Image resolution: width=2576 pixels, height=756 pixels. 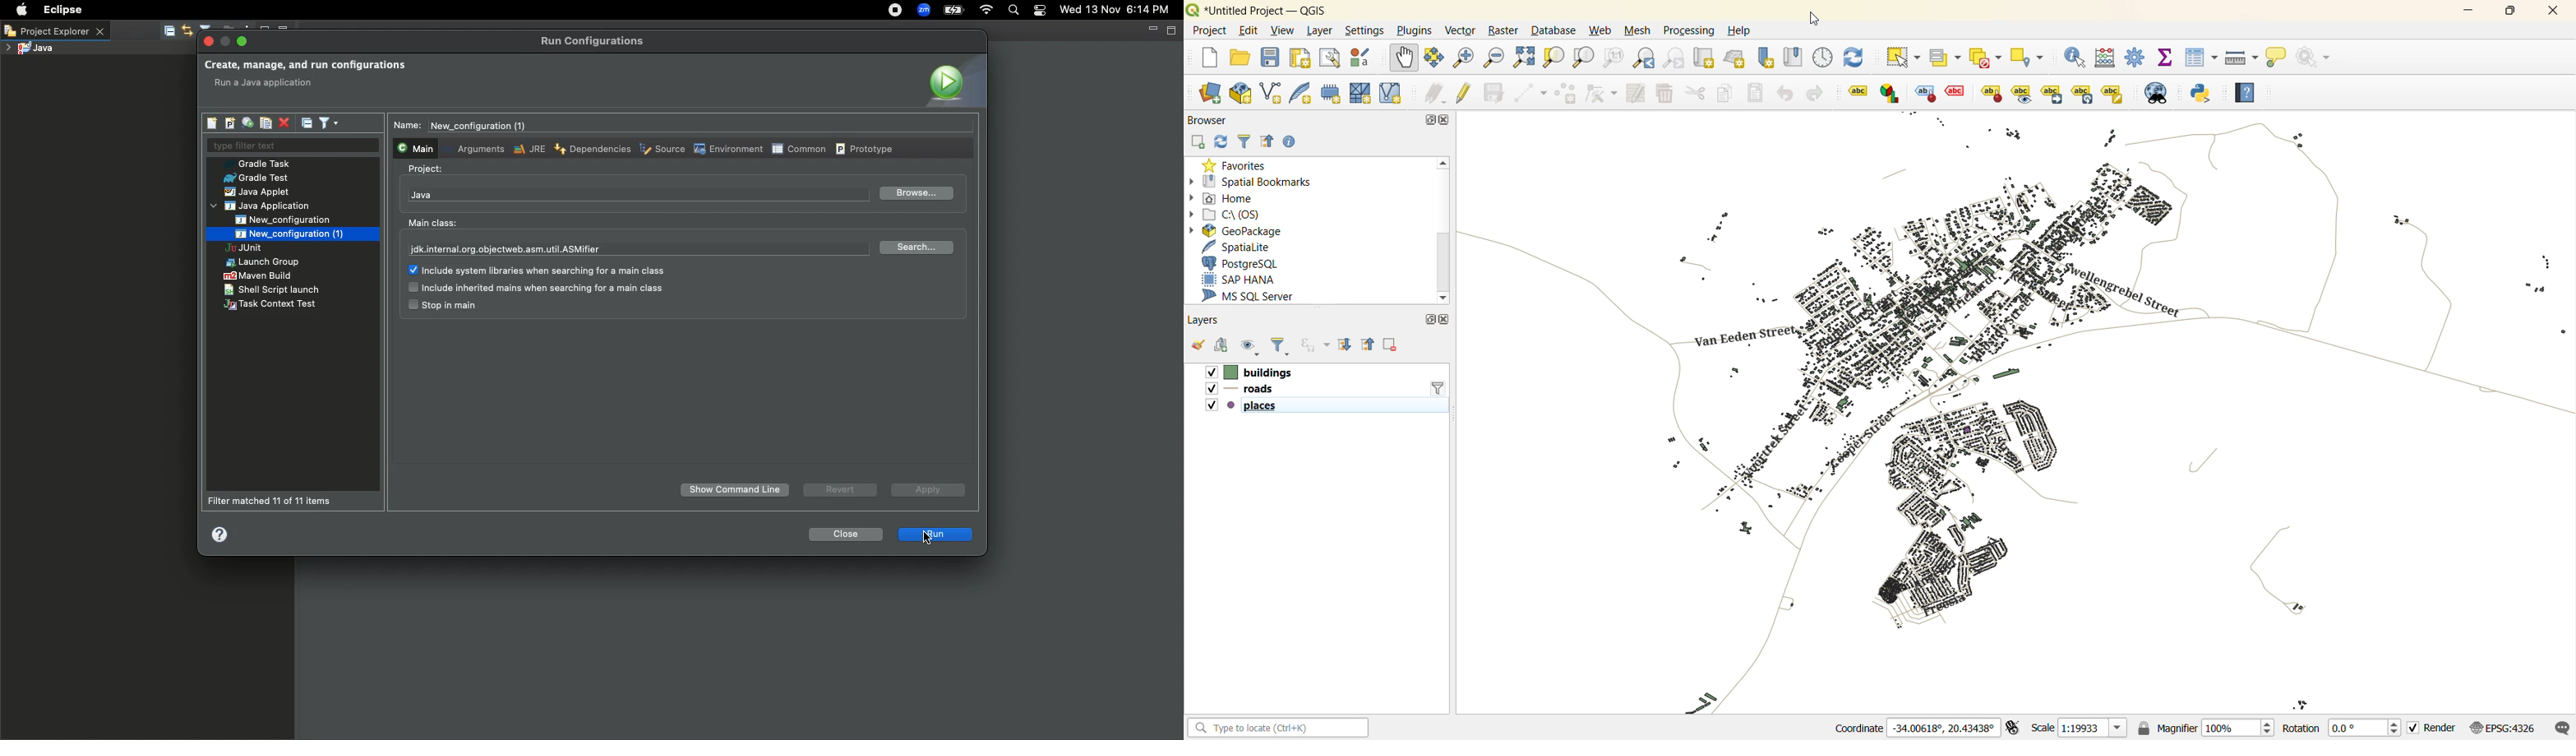 What do you see at coordinates (2052, 94) in the screenshot?
I see `move a label, diagram or callout` at bounding box center [2052, 94].